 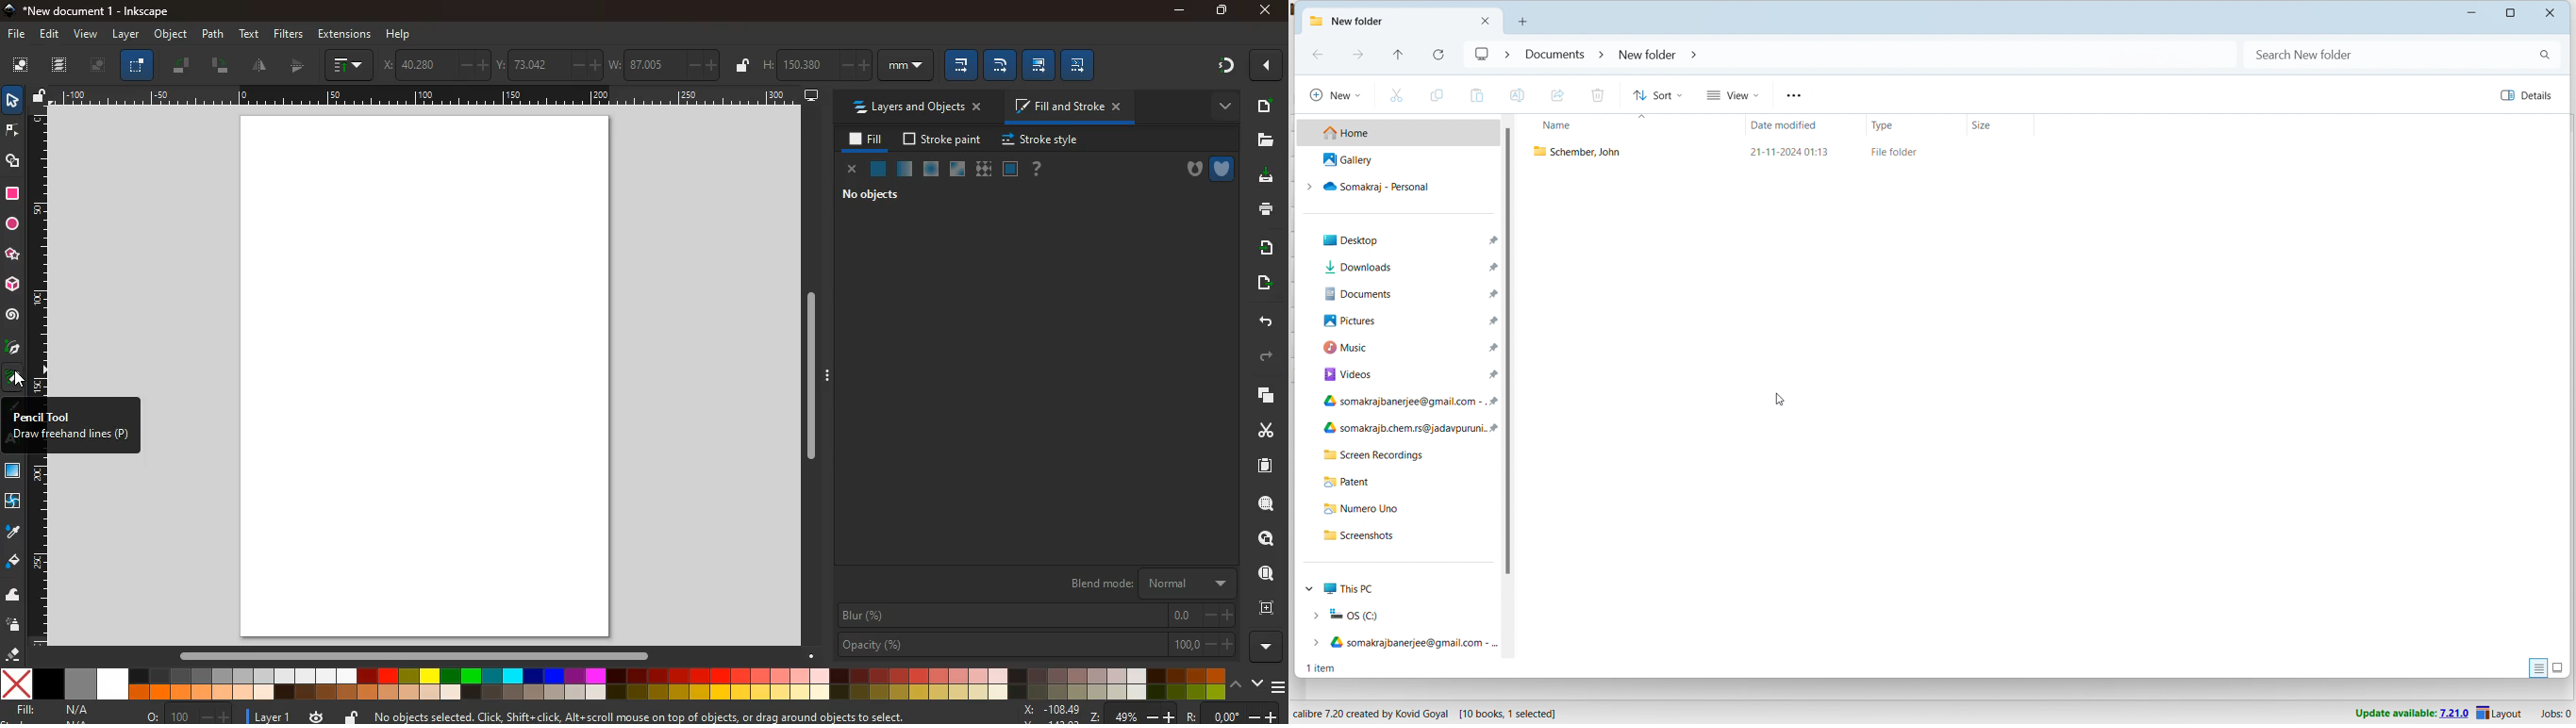 I want to click on cursor, so click(x=1780, y=395).